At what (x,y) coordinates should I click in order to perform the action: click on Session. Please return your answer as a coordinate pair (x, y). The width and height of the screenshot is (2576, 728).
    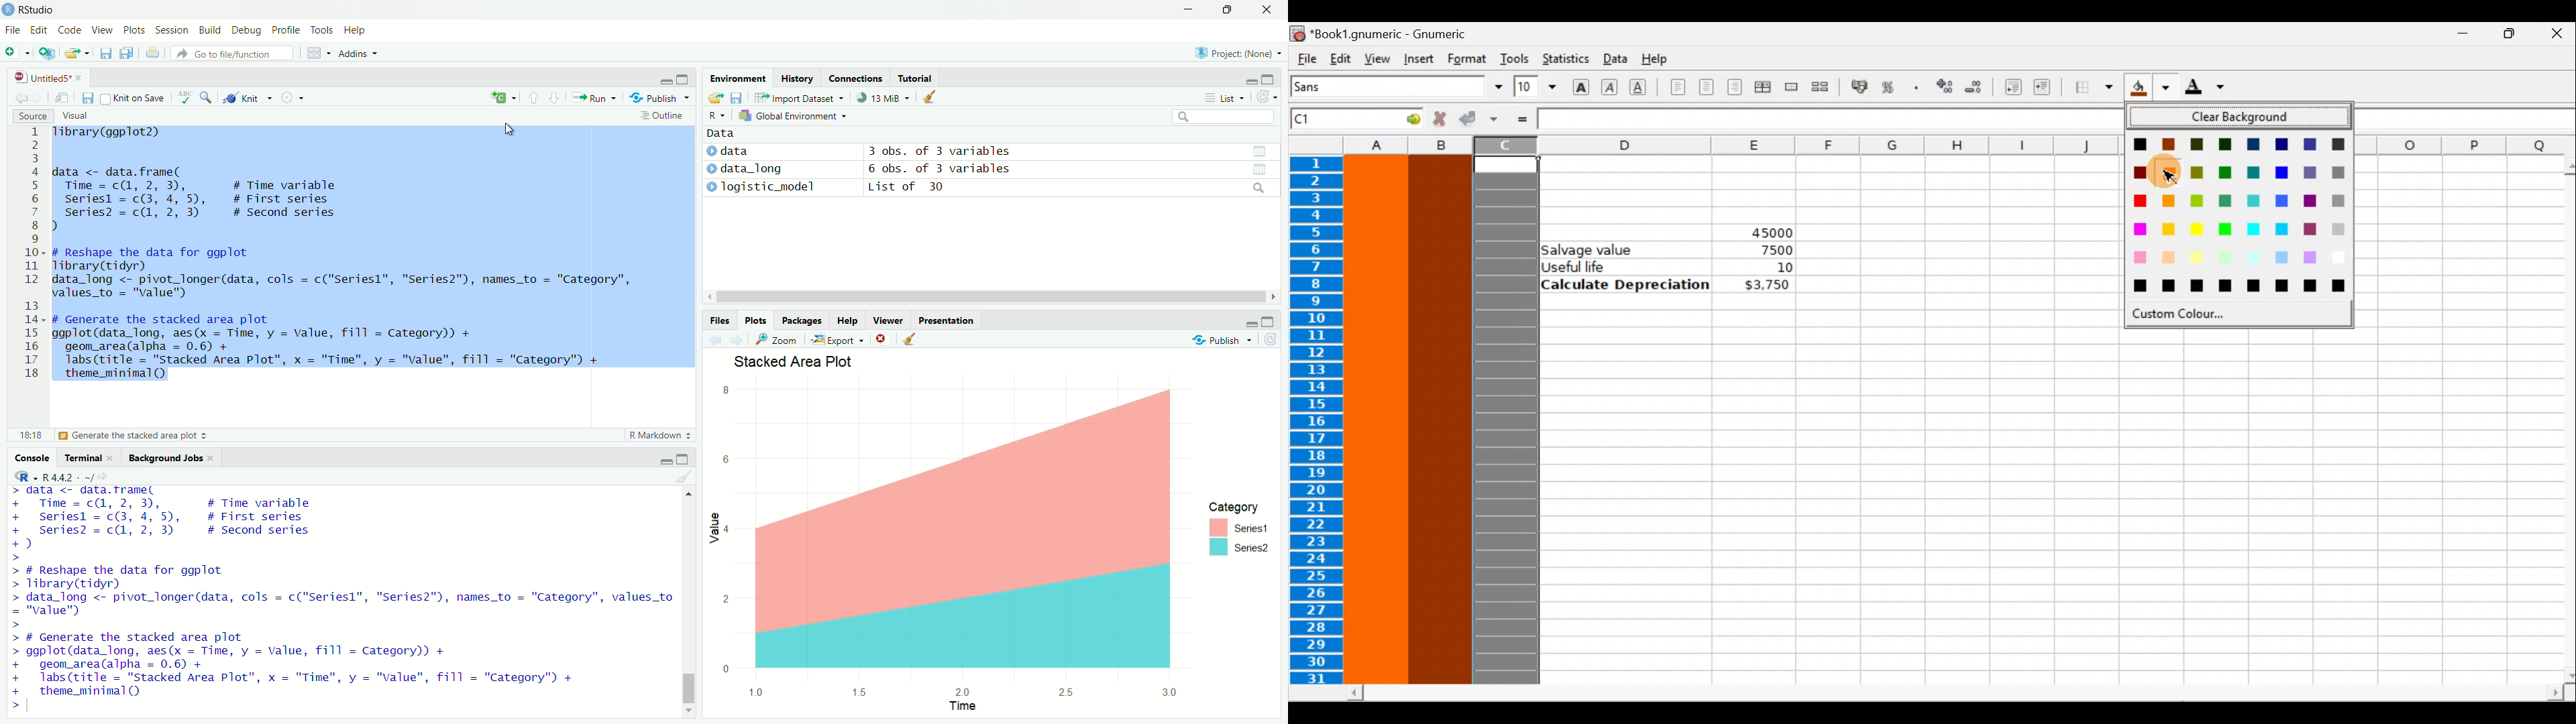
    Looking at the image, I should click on (171, 30).